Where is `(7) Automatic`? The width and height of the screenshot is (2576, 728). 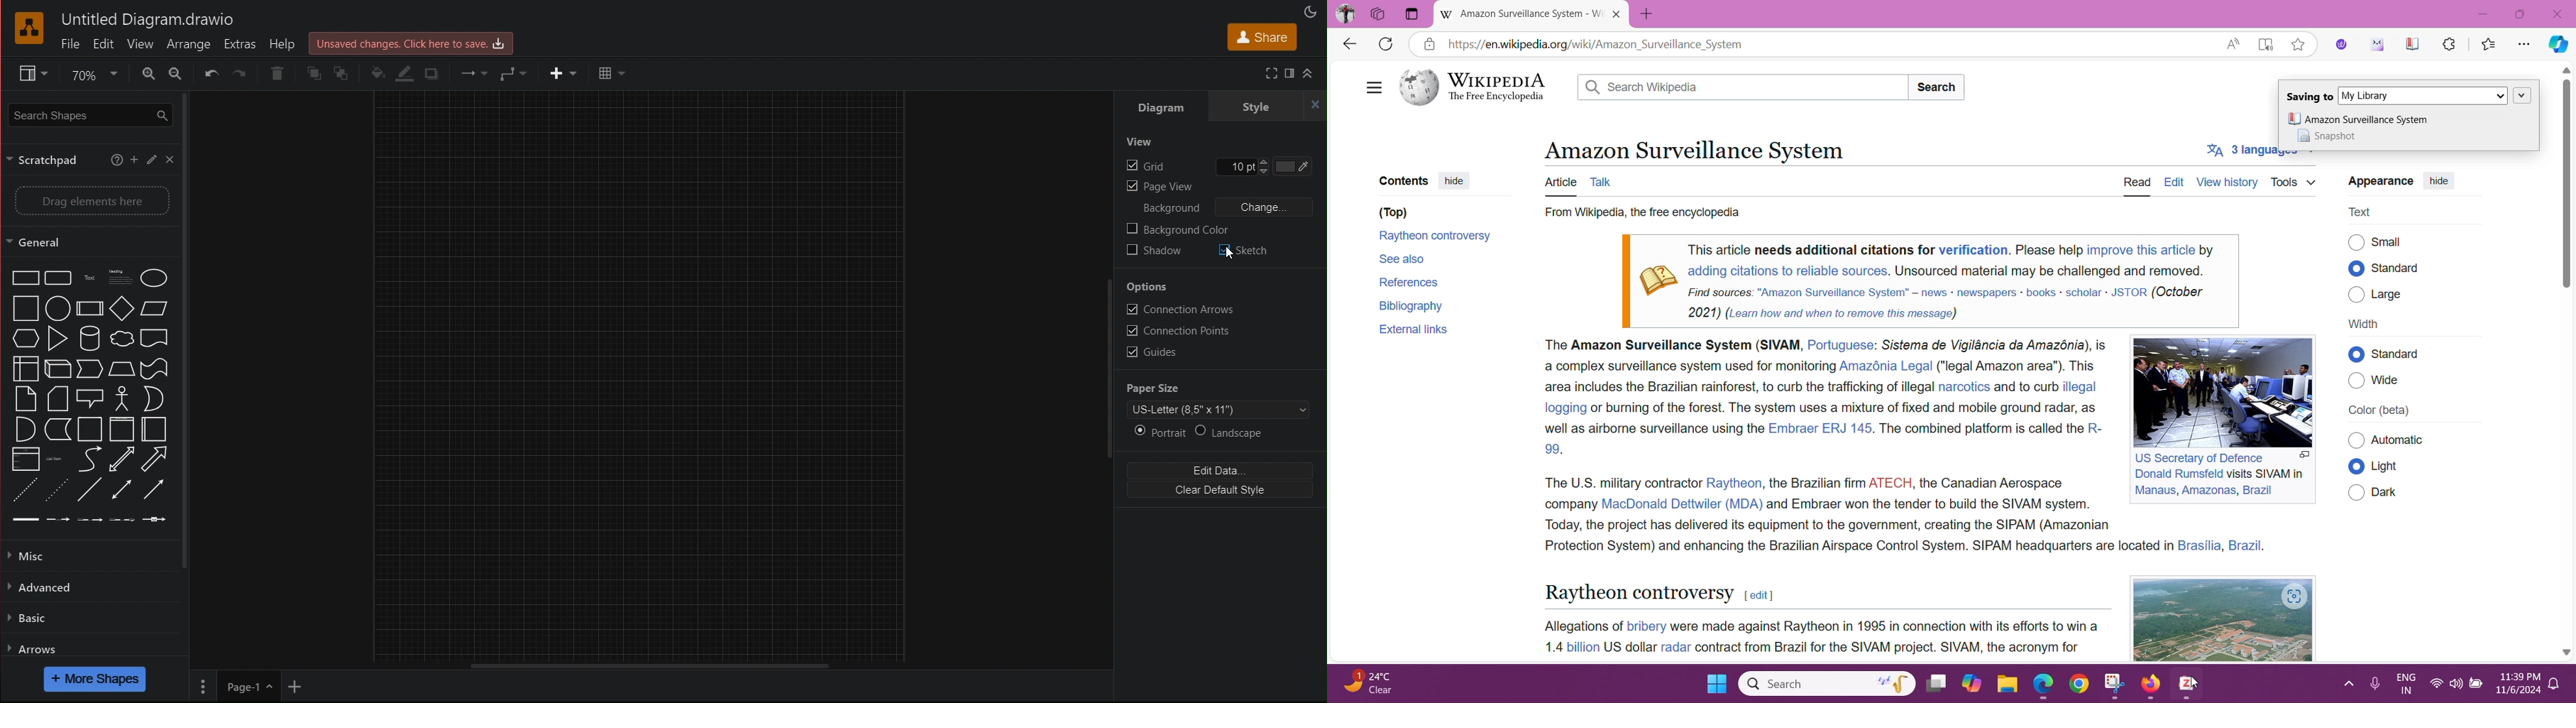
(7) Automatic is located at coordinates (2402, 441).